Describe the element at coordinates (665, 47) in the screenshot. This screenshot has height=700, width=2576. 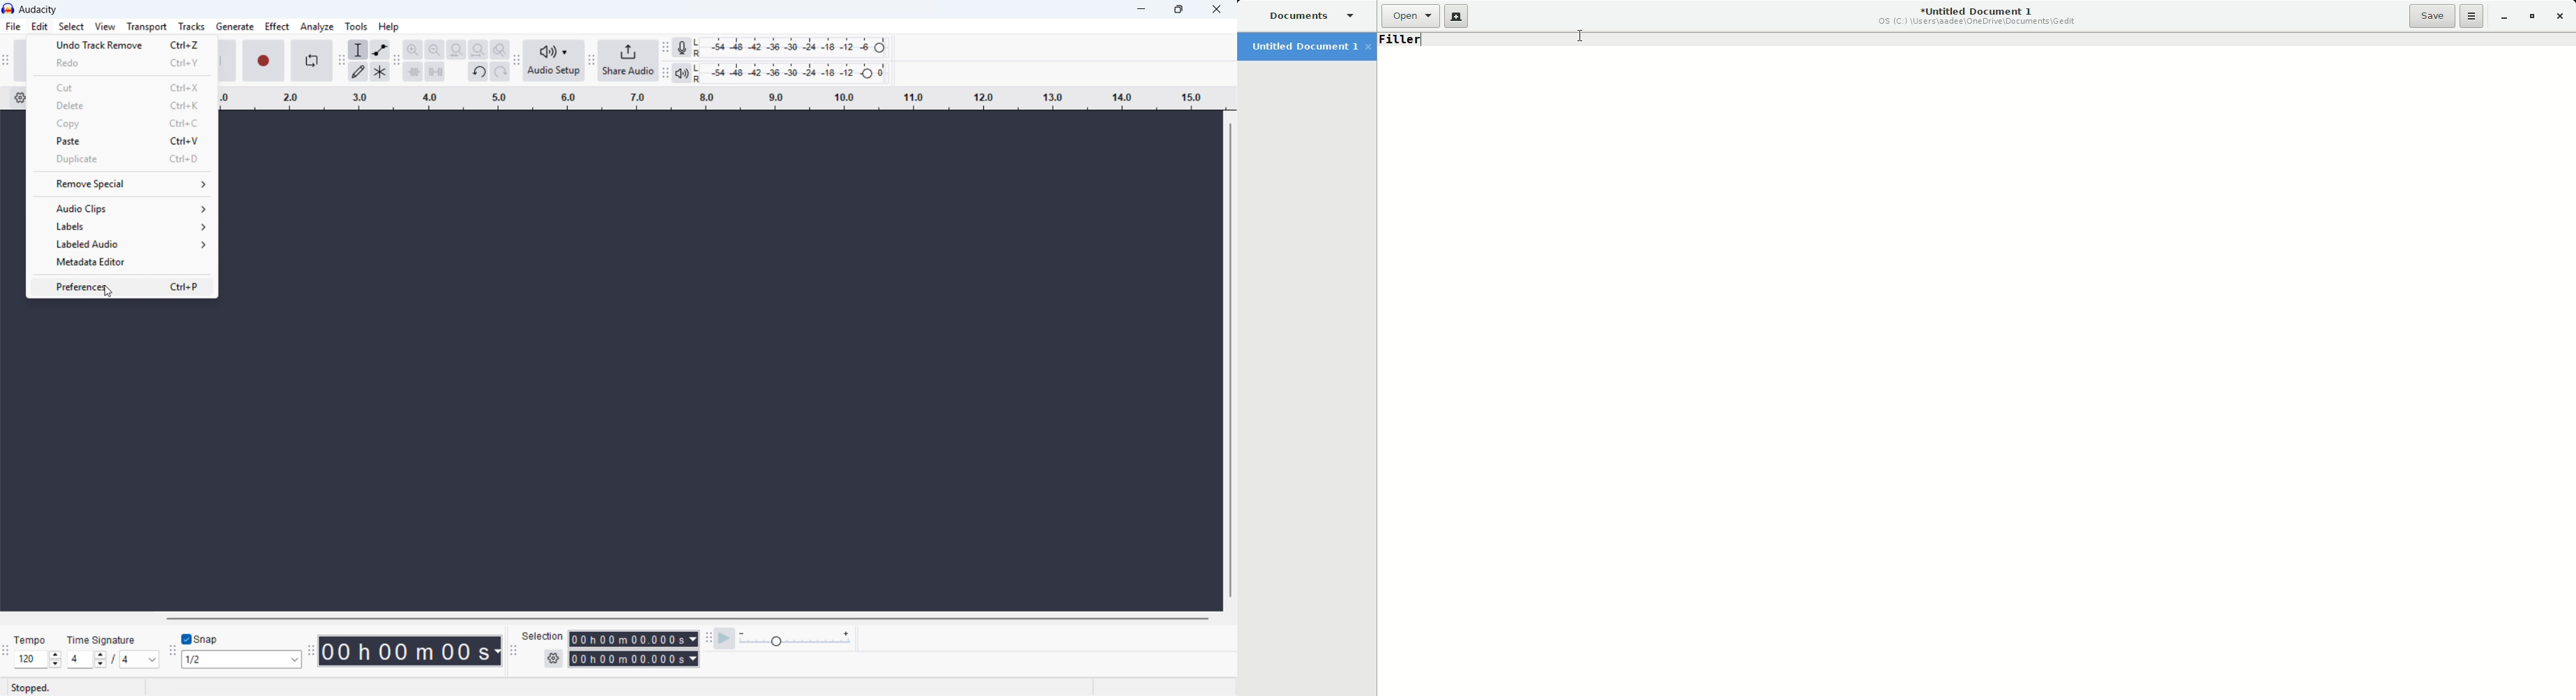
I see `recording meter toolbar` at that location.